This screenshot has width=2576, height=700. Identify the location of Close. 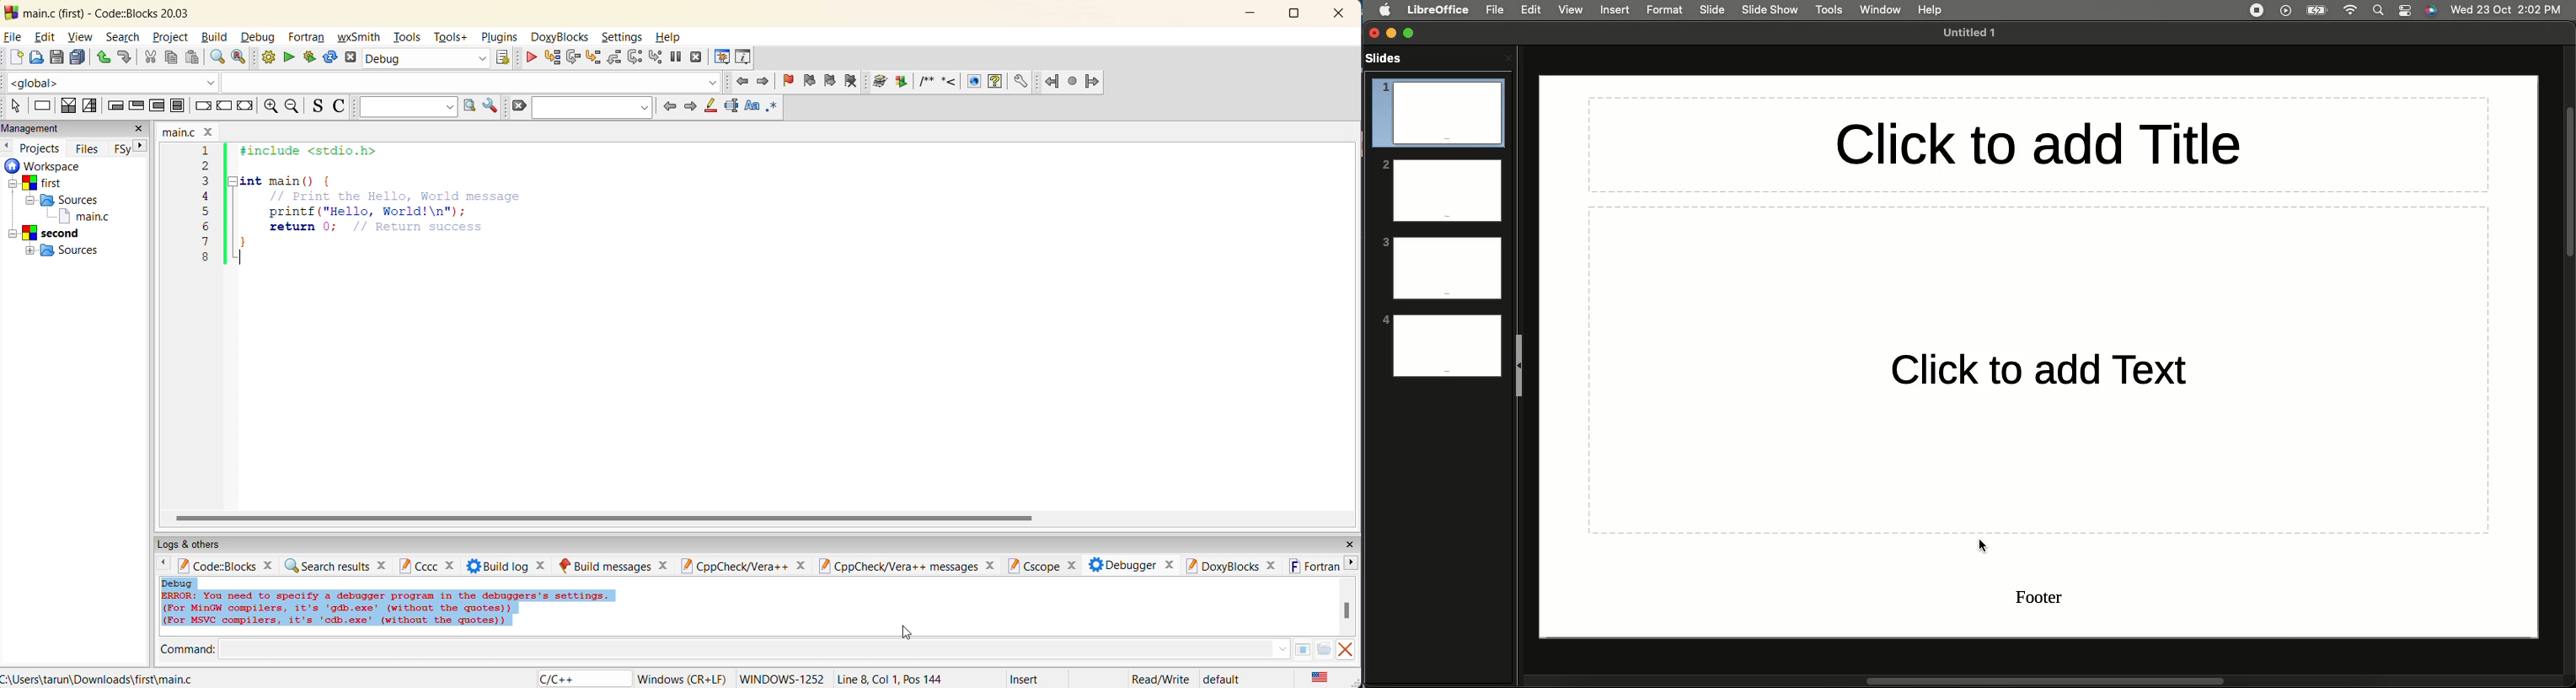
(1374, 33).